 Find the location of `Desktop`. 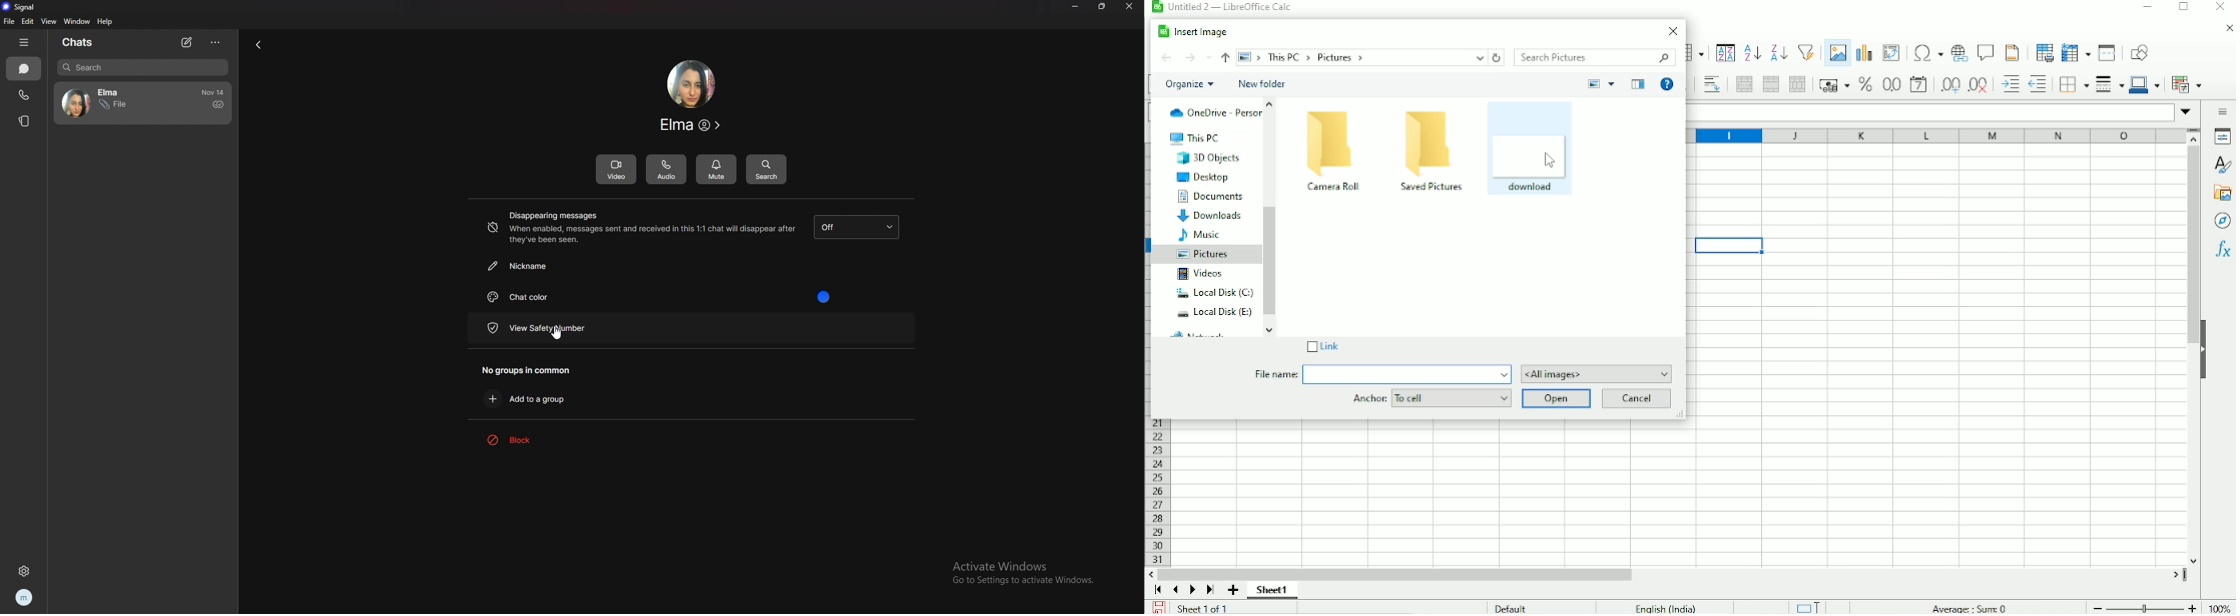

Desktop is located at coordinates (1202, 178).